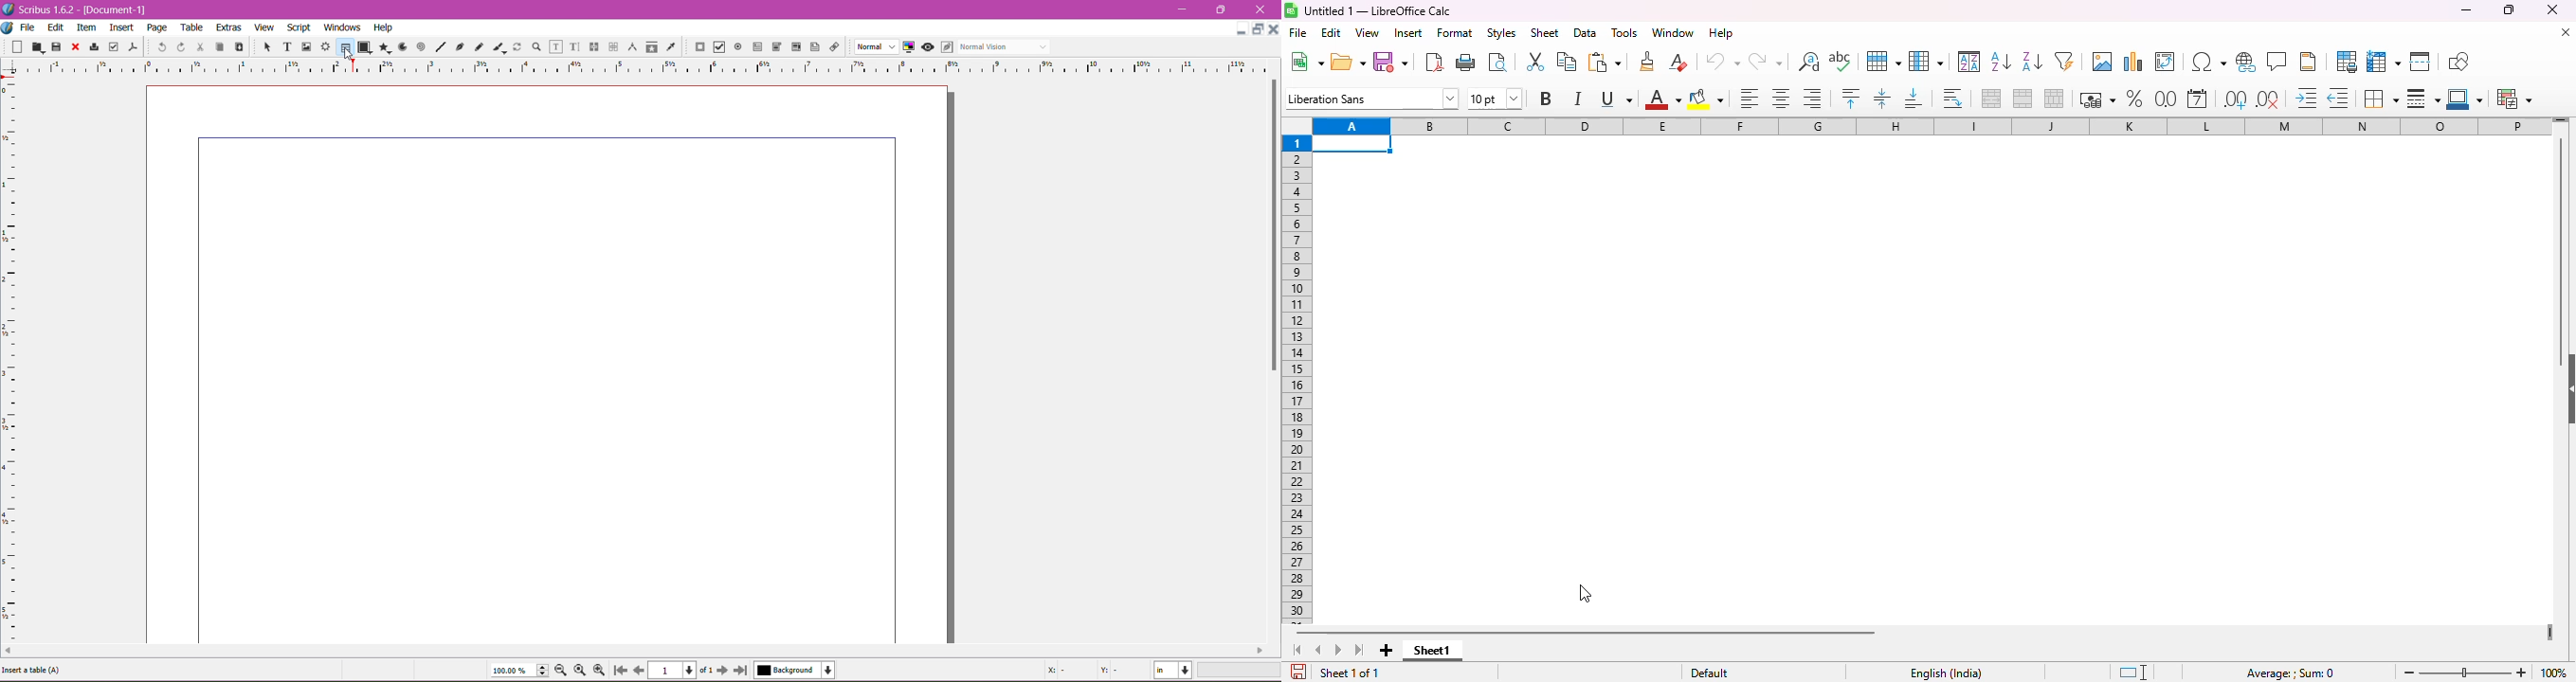 The height and width of the screenshot is (700, 2576). I want to click on Last Page, so click(744, 671).